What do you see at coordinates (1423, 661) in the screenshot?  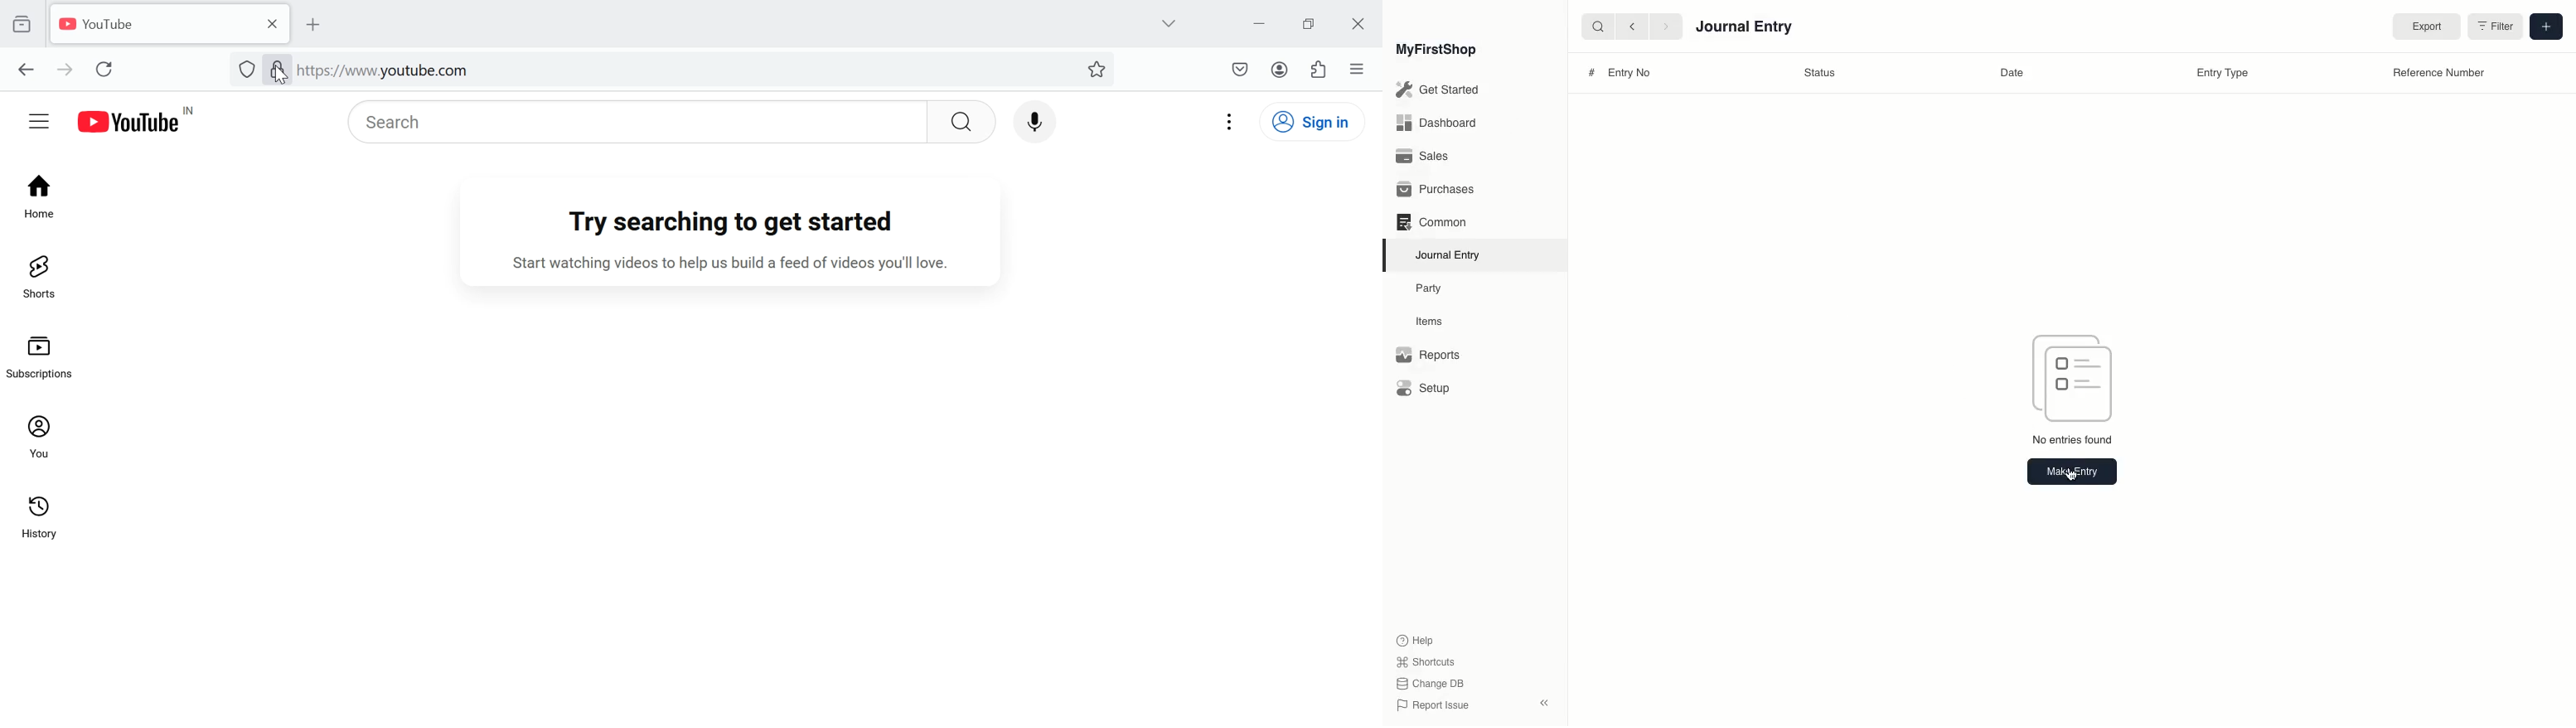 I see `Shortcuts` at bounding box center [1423, 661].